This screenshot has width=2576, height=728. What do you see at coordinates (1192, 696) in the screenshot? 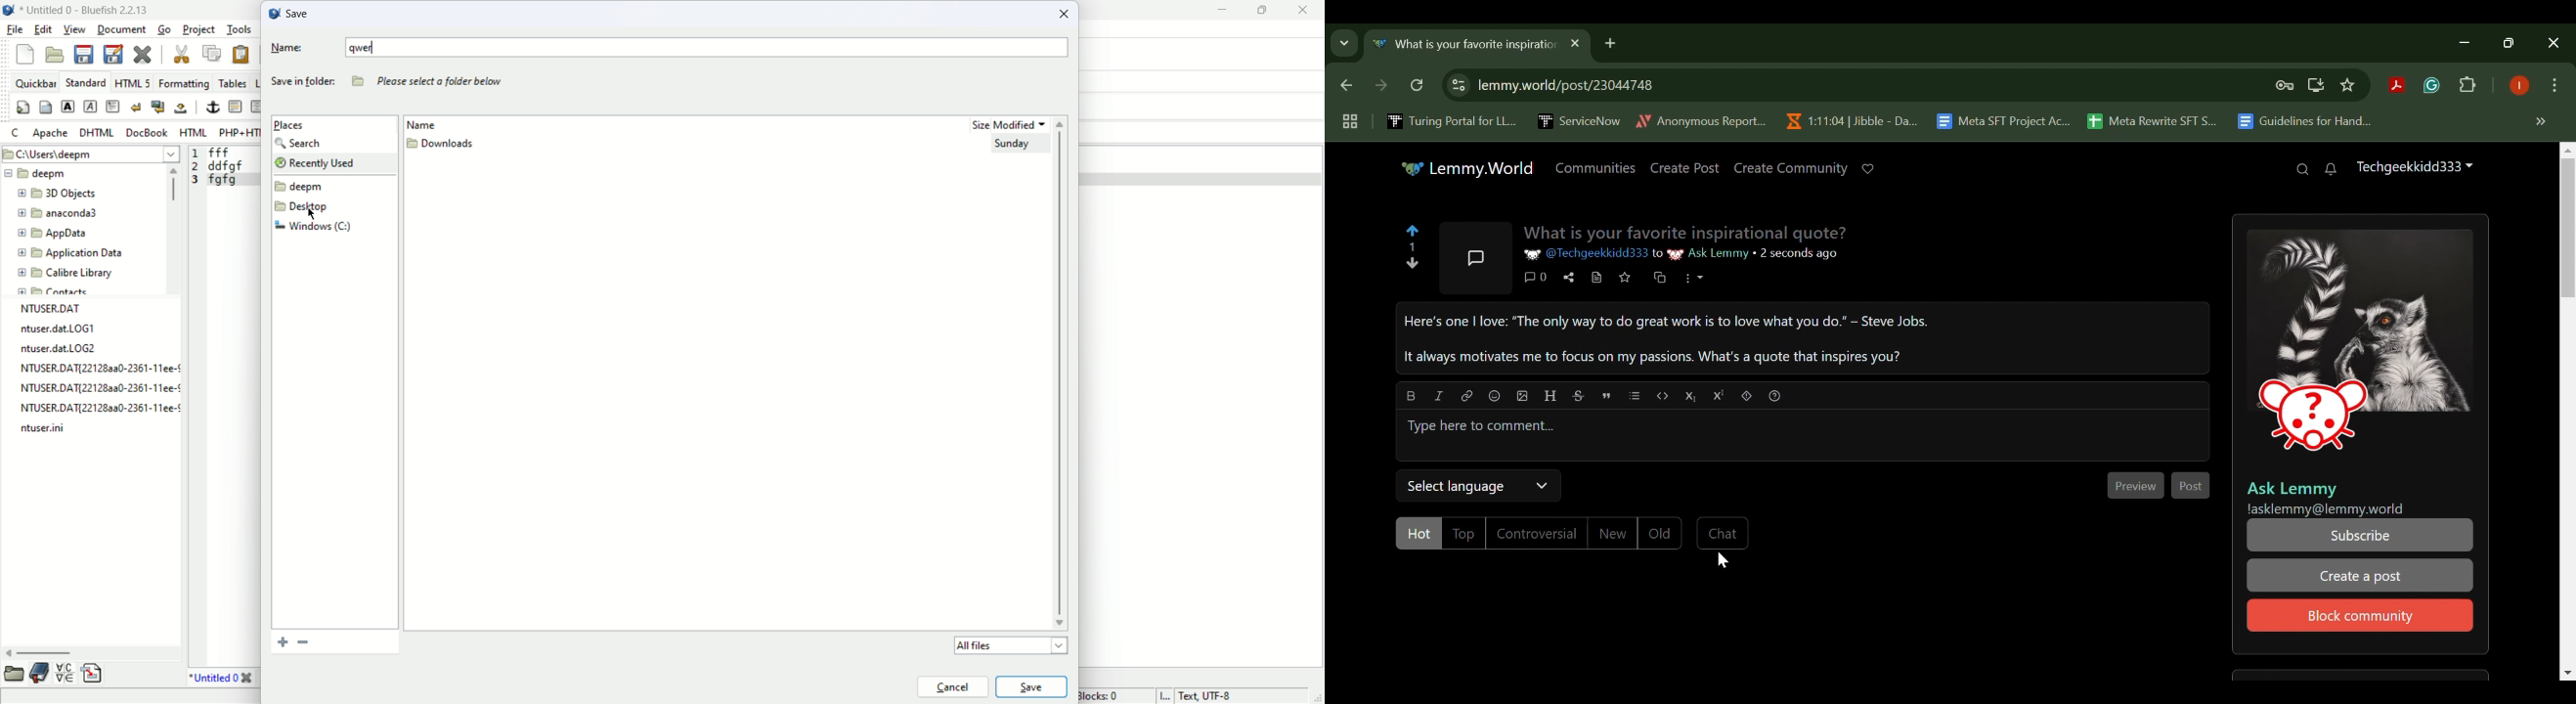
I see `text, UTF-8` at bounding box center [1192, 696].